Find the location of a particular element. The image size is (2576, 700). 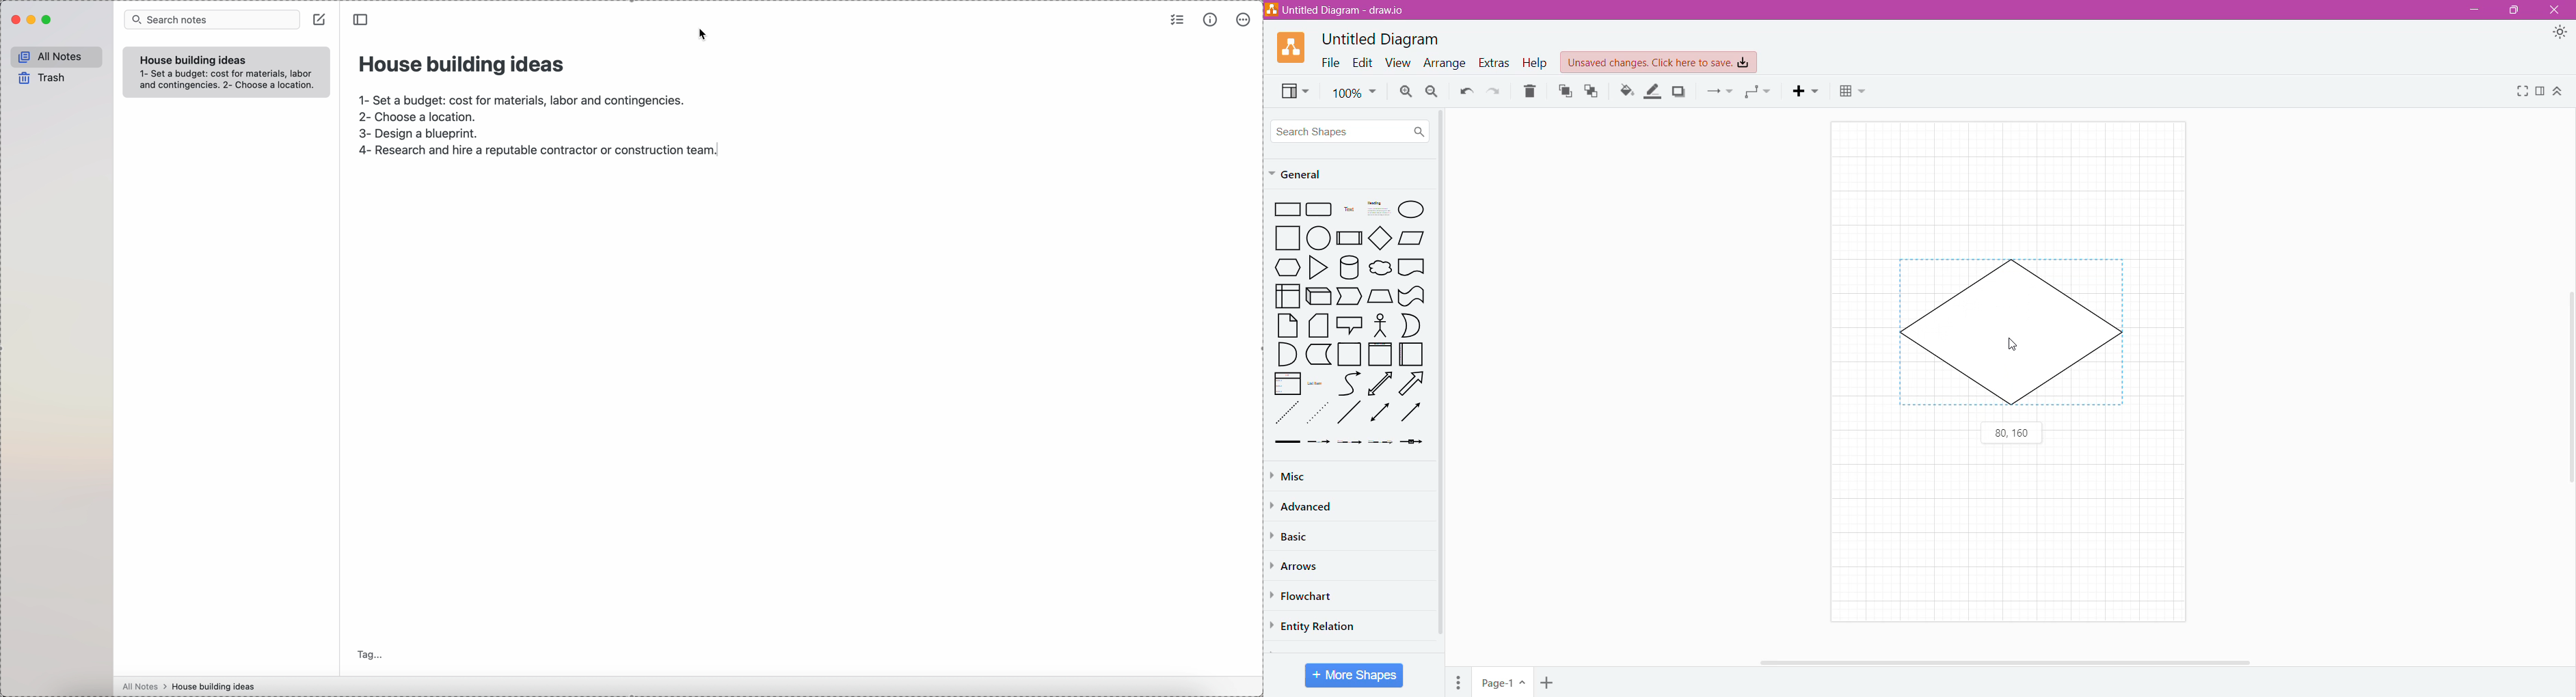

Untitled Diagram - draw.io is located at coordinates (1341, 10).